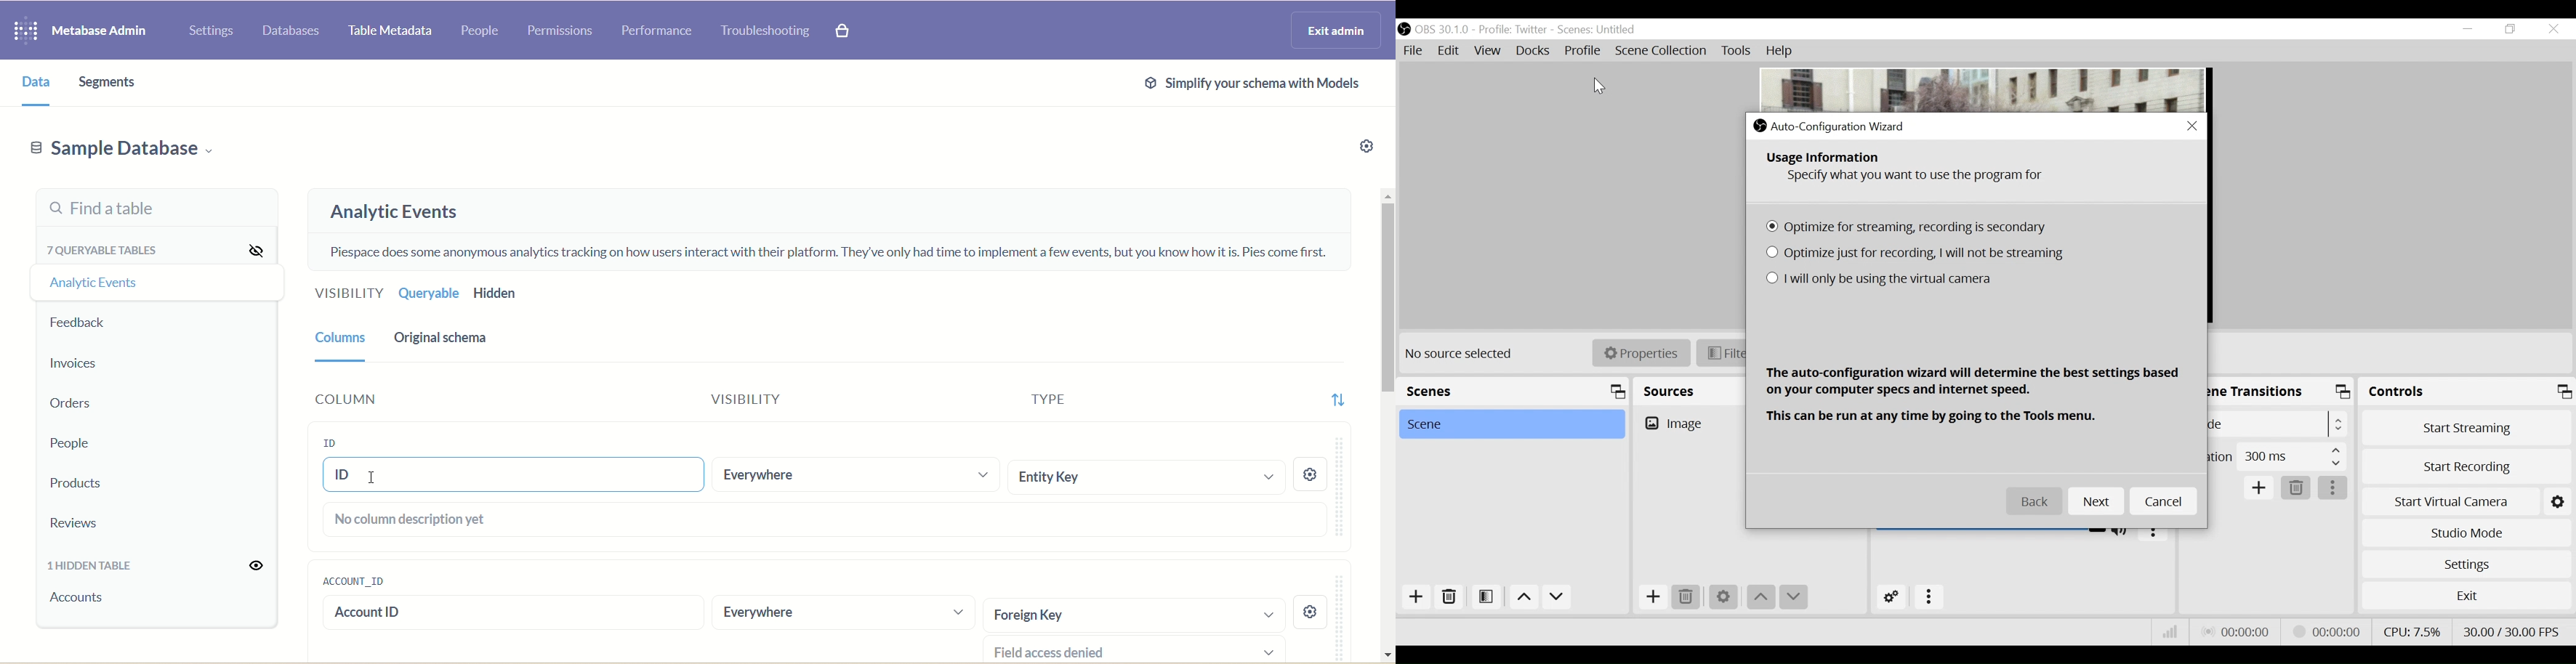 This screenshot has width=2576, height=672. I want to click on Delete, so click(1686, 597).